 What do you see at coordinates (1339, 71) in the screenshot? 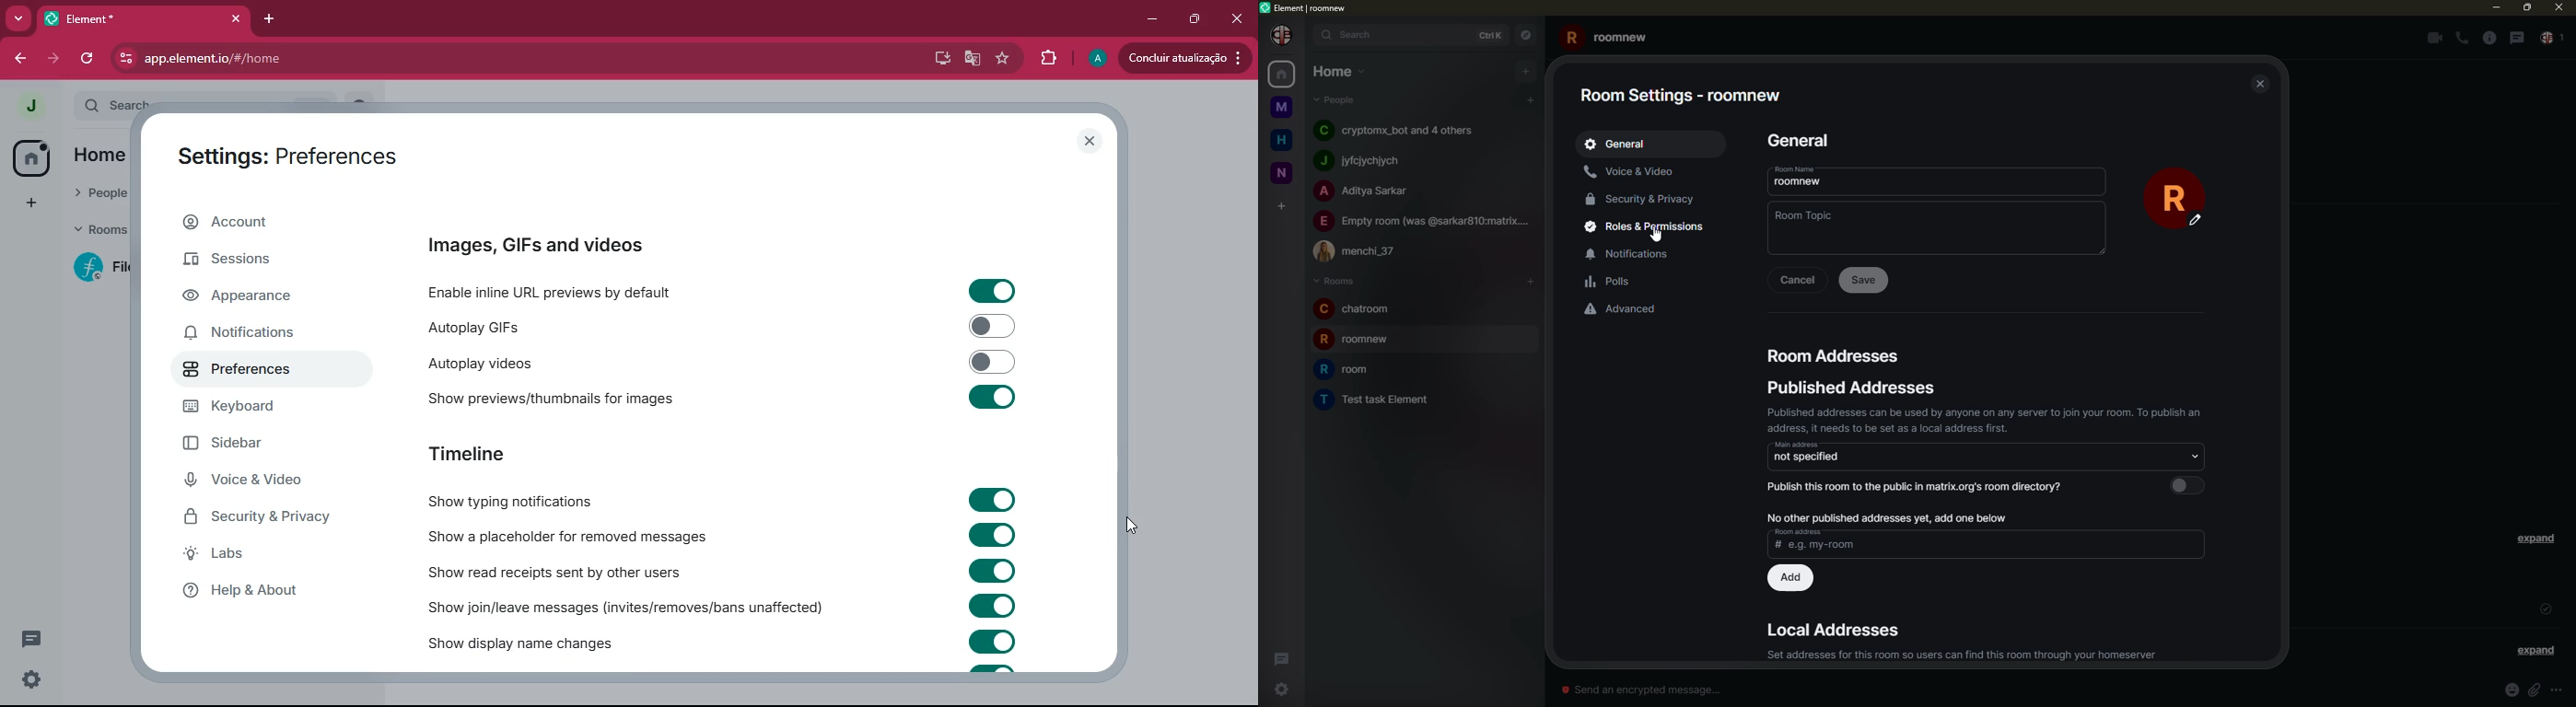
I see `home` at bounding box center [1339, 71].